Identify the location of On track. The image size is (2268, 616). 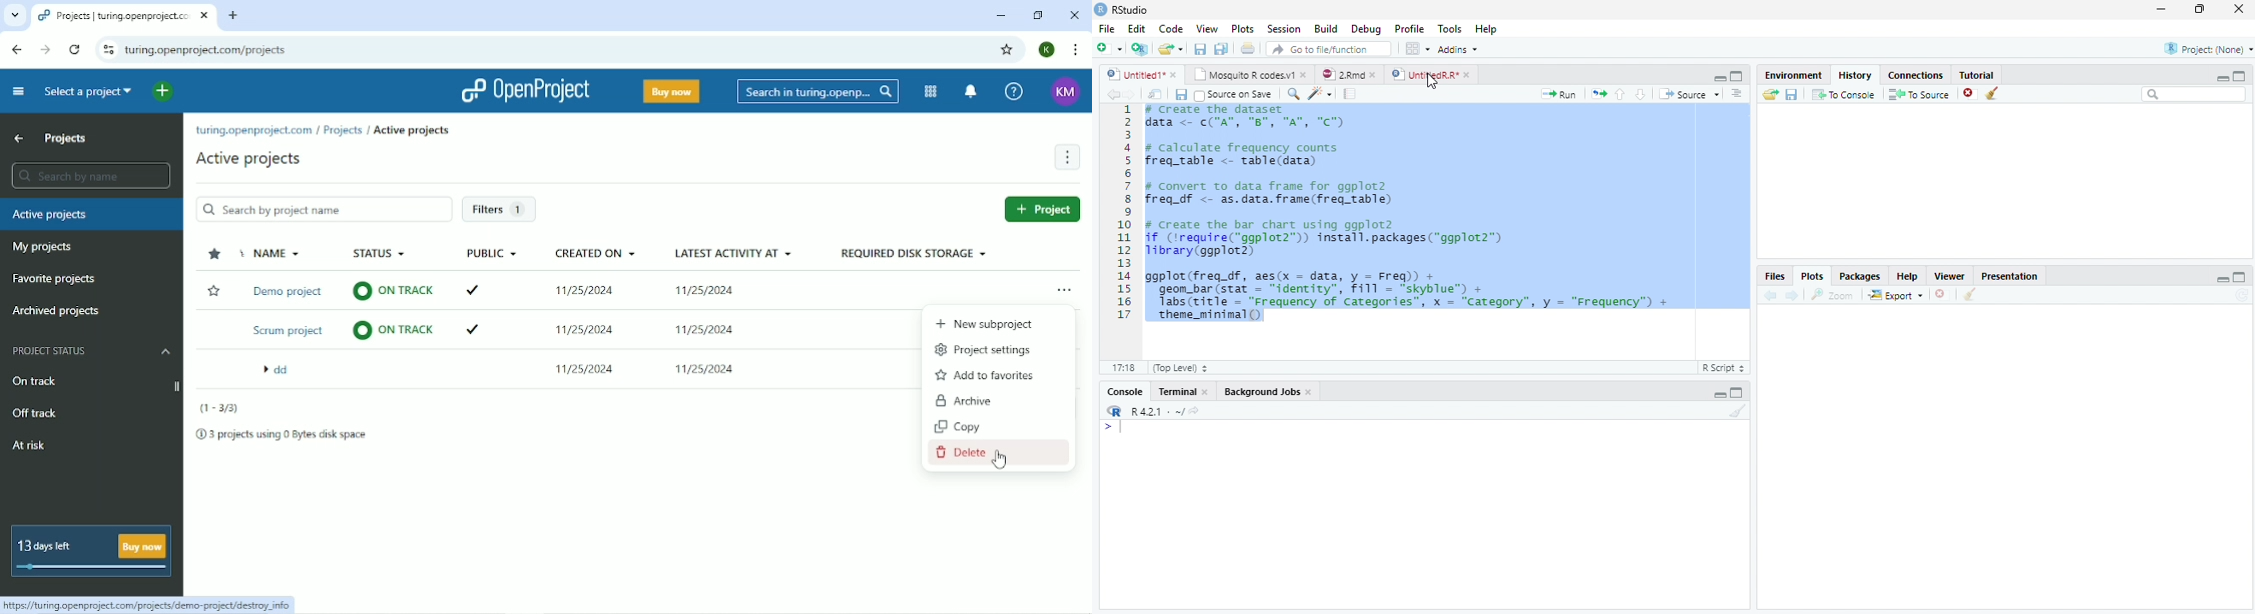
(95, 383).